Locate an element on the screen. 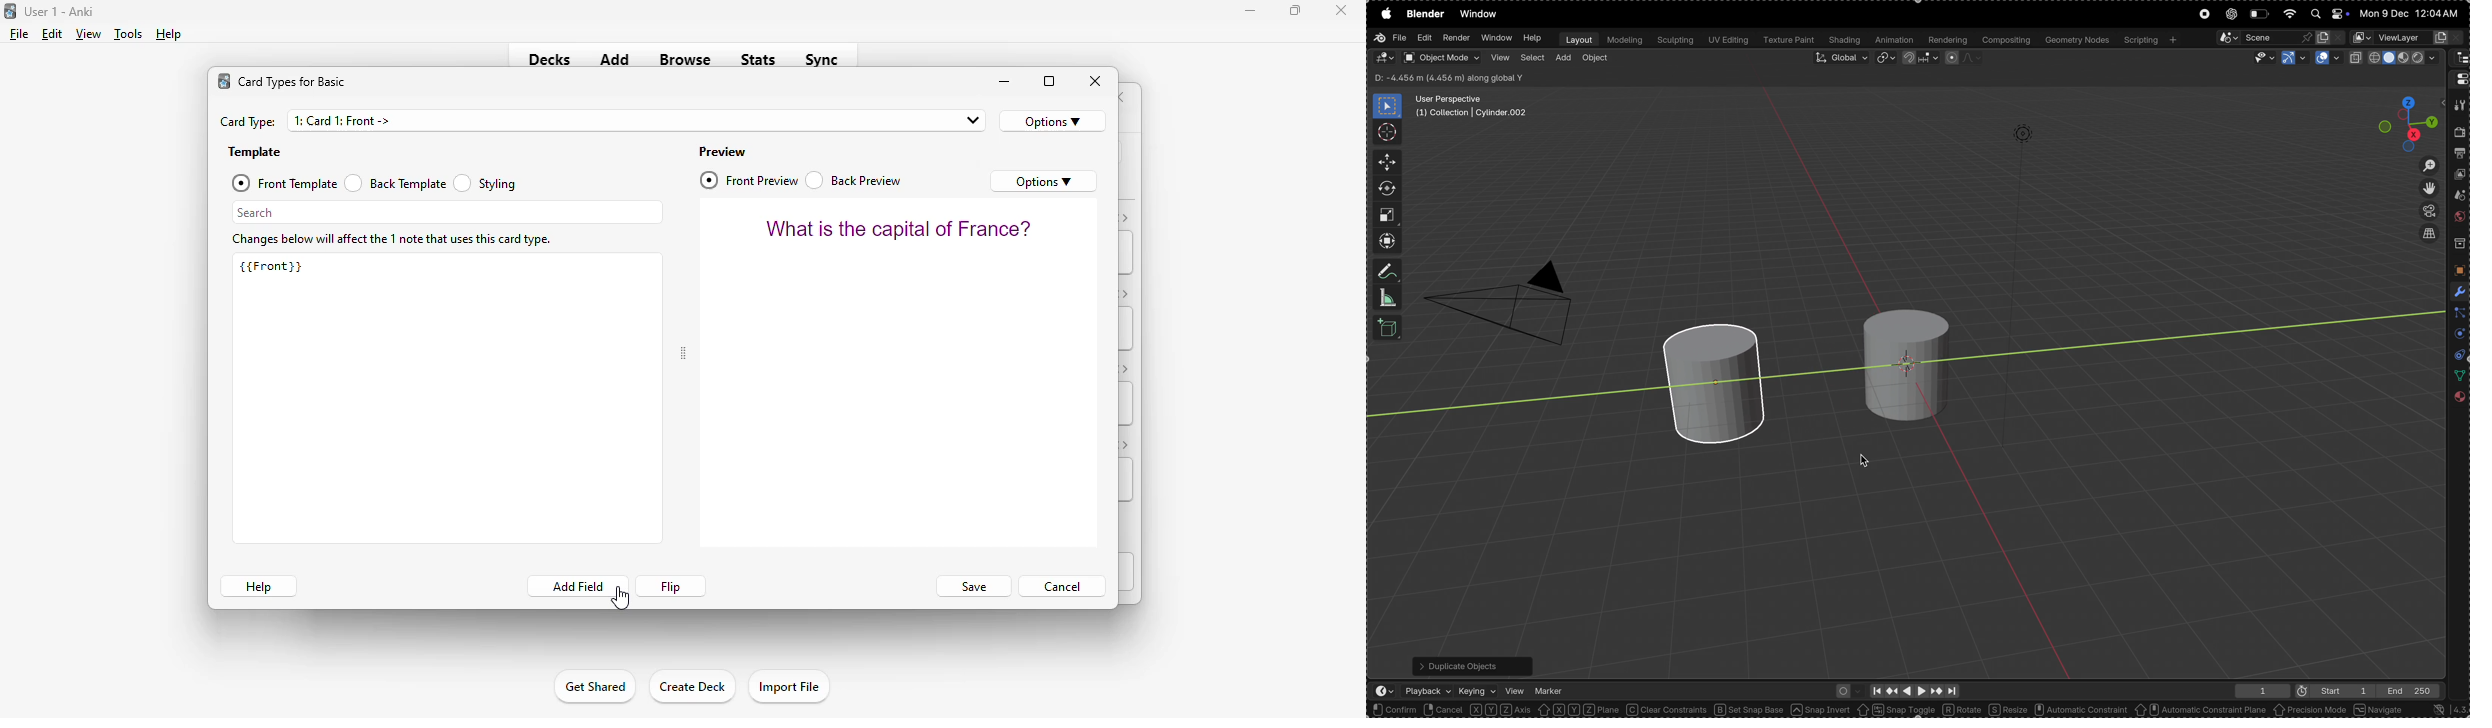 The image size is (2492, 728). get shared is located at coordinates (594, 686).